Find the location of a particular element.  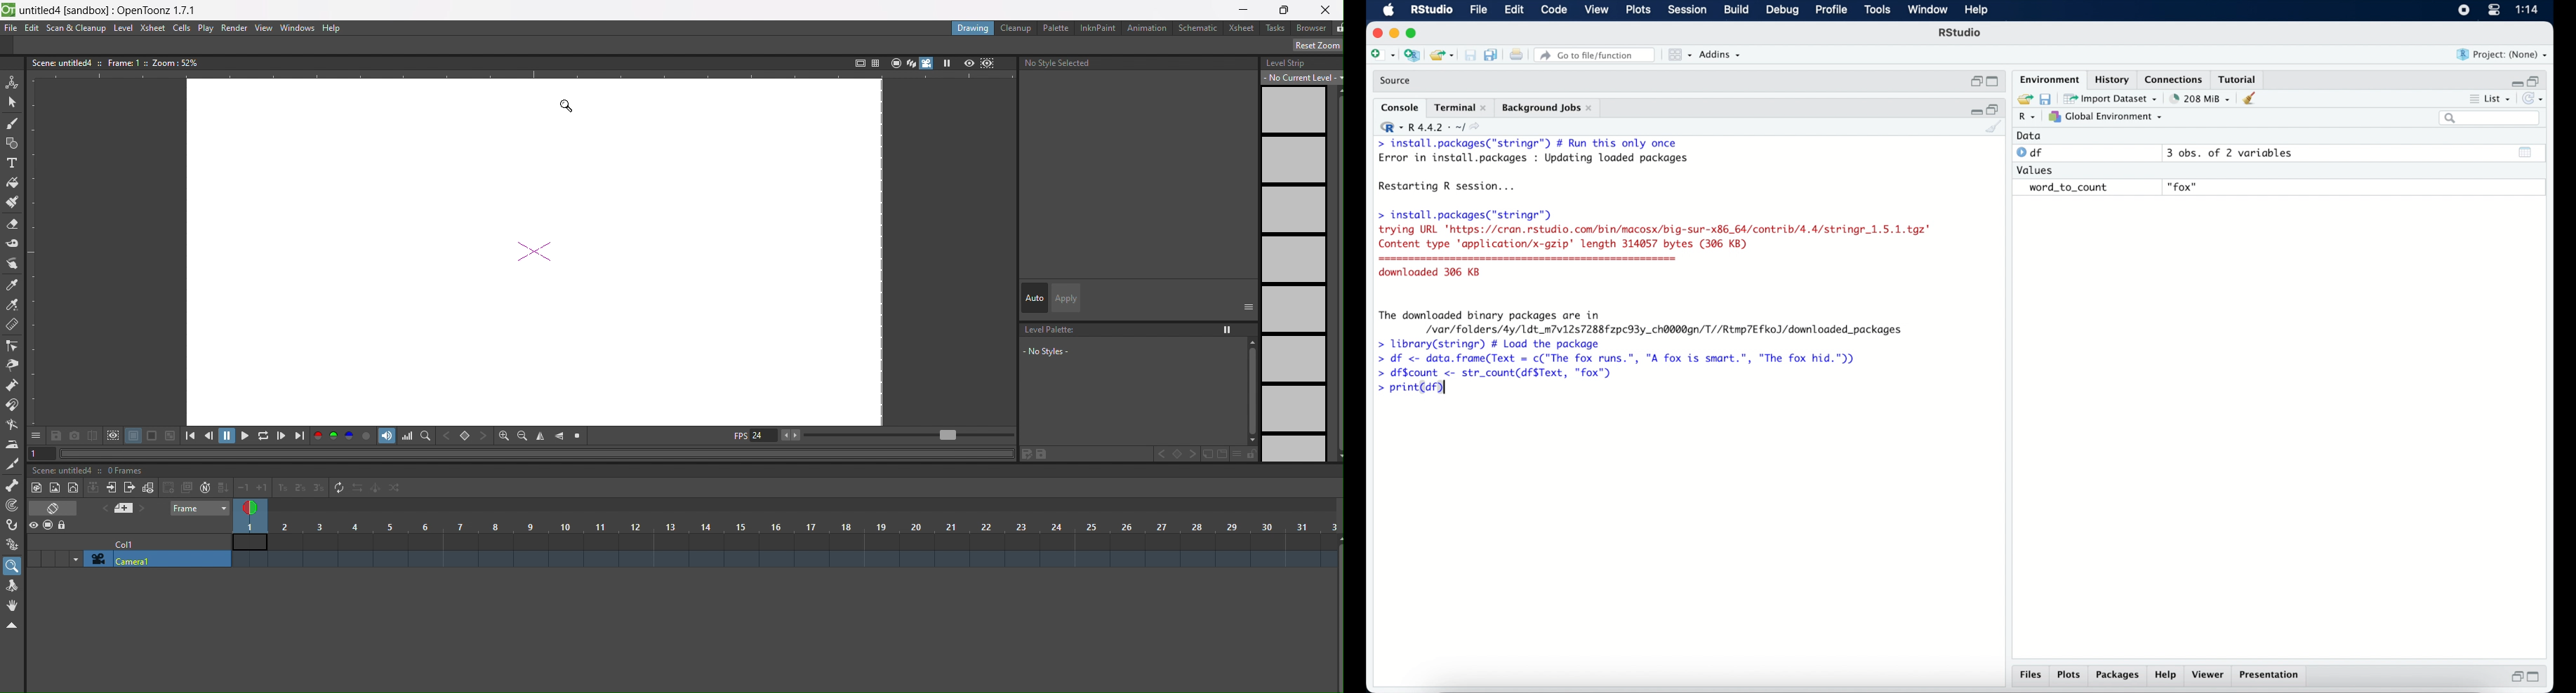

clear console is located at coordinates (1995, 128).